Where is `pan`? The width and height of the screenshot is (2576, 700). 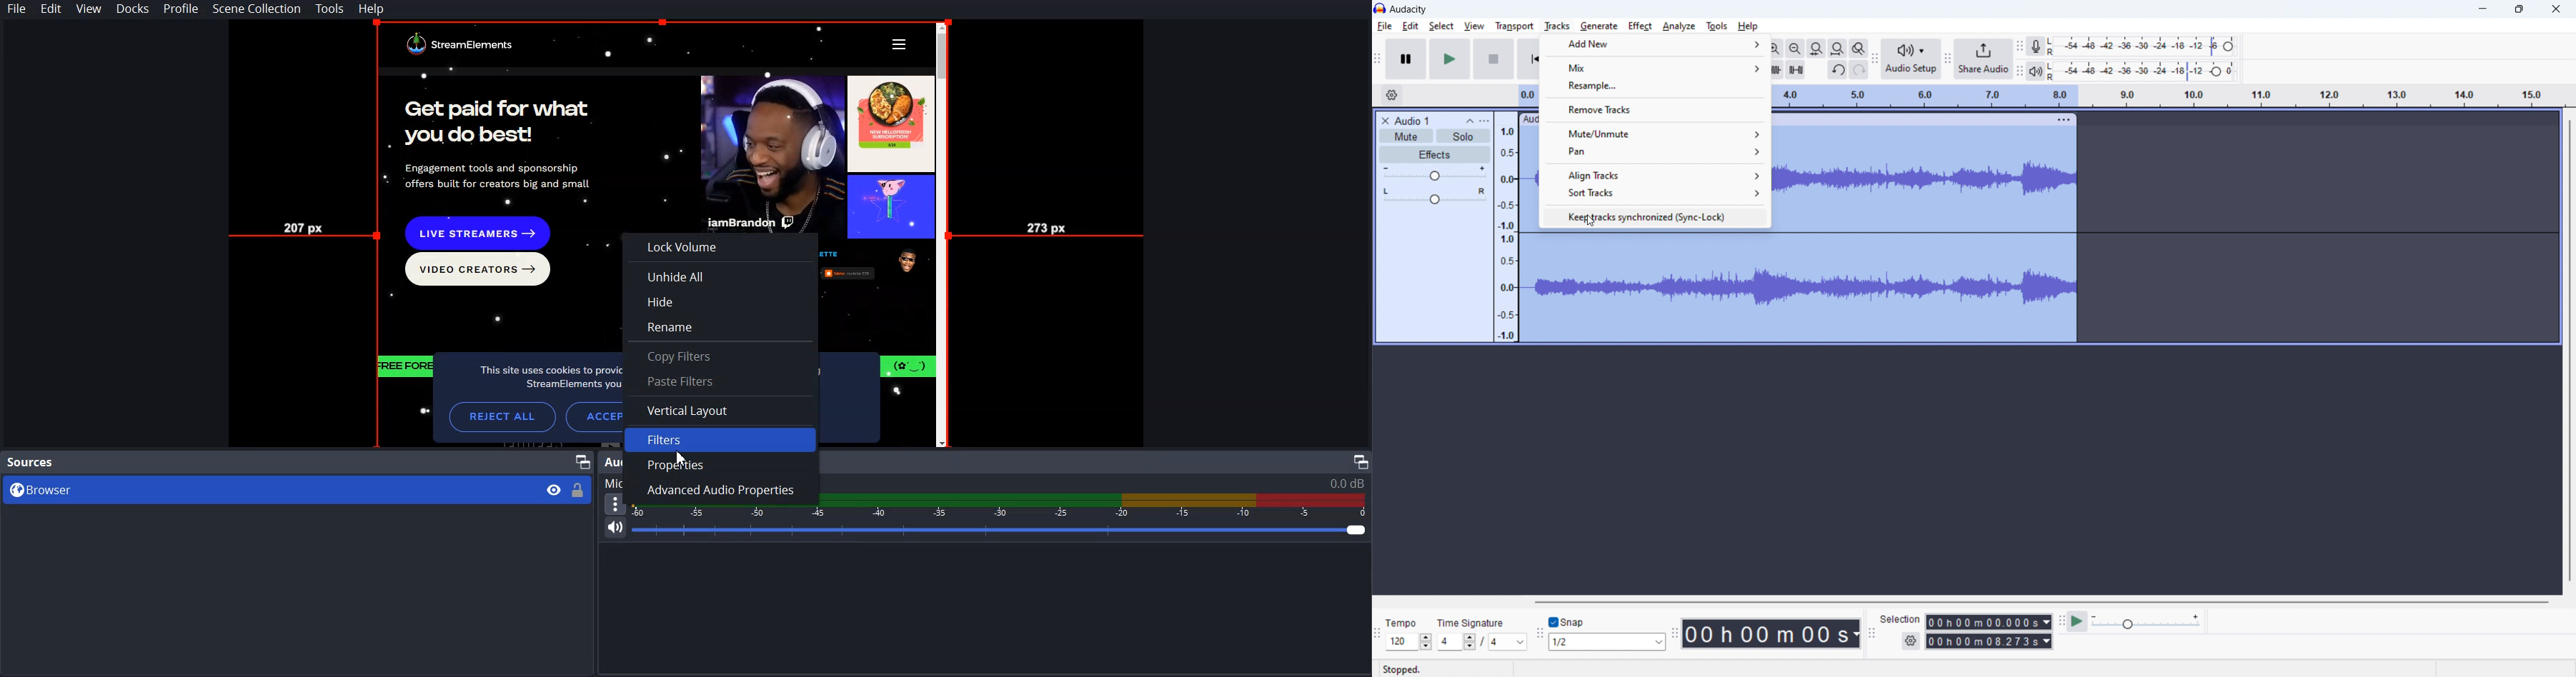 pan is located at coordinates (1655, 152).